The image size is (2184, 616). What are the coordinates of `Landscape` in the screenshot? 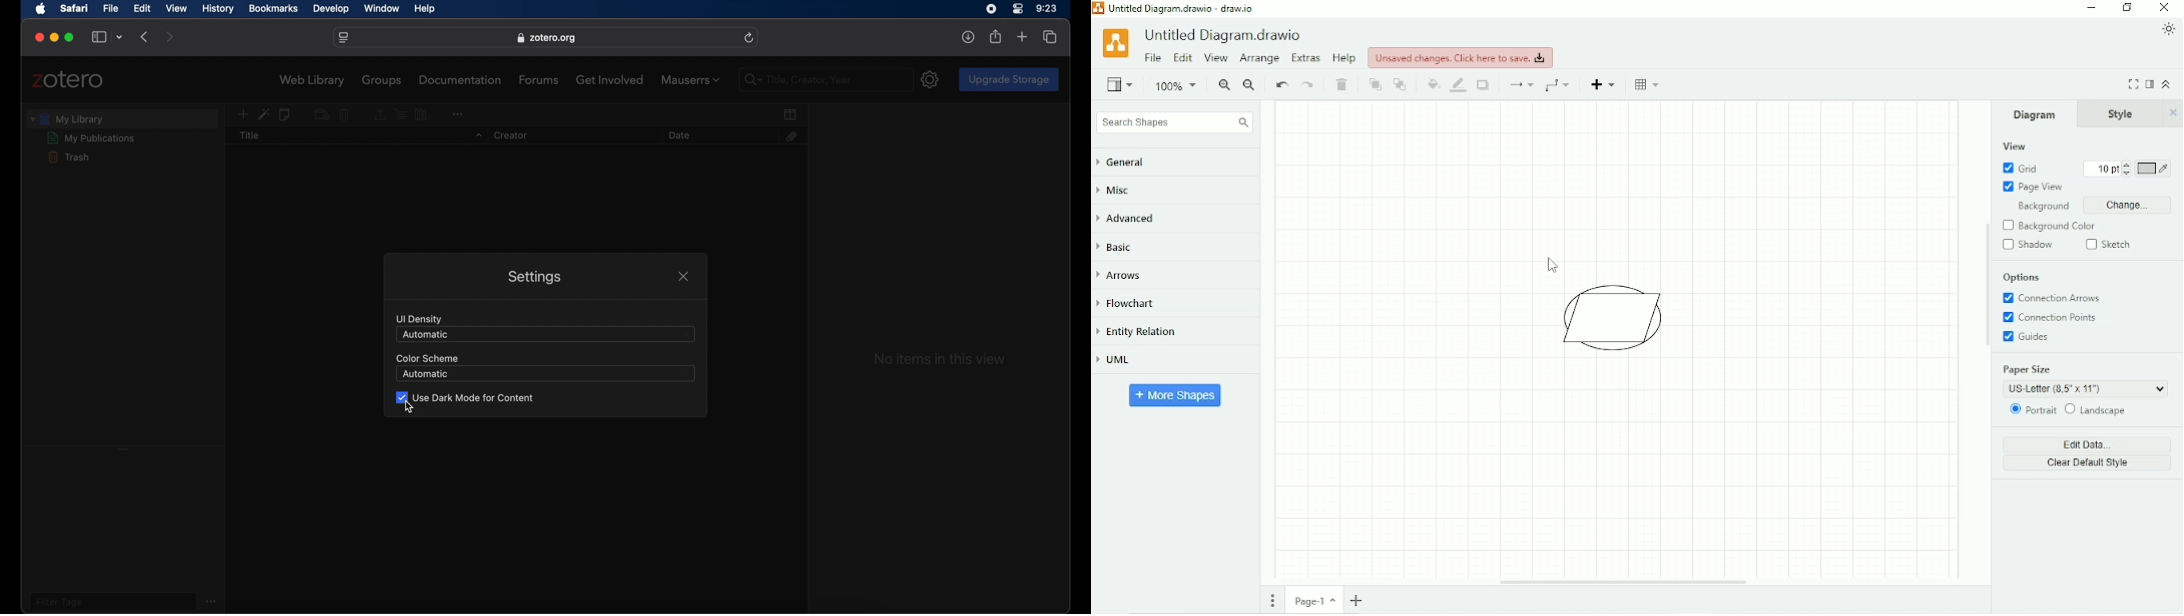 It's located at (2097, 410).